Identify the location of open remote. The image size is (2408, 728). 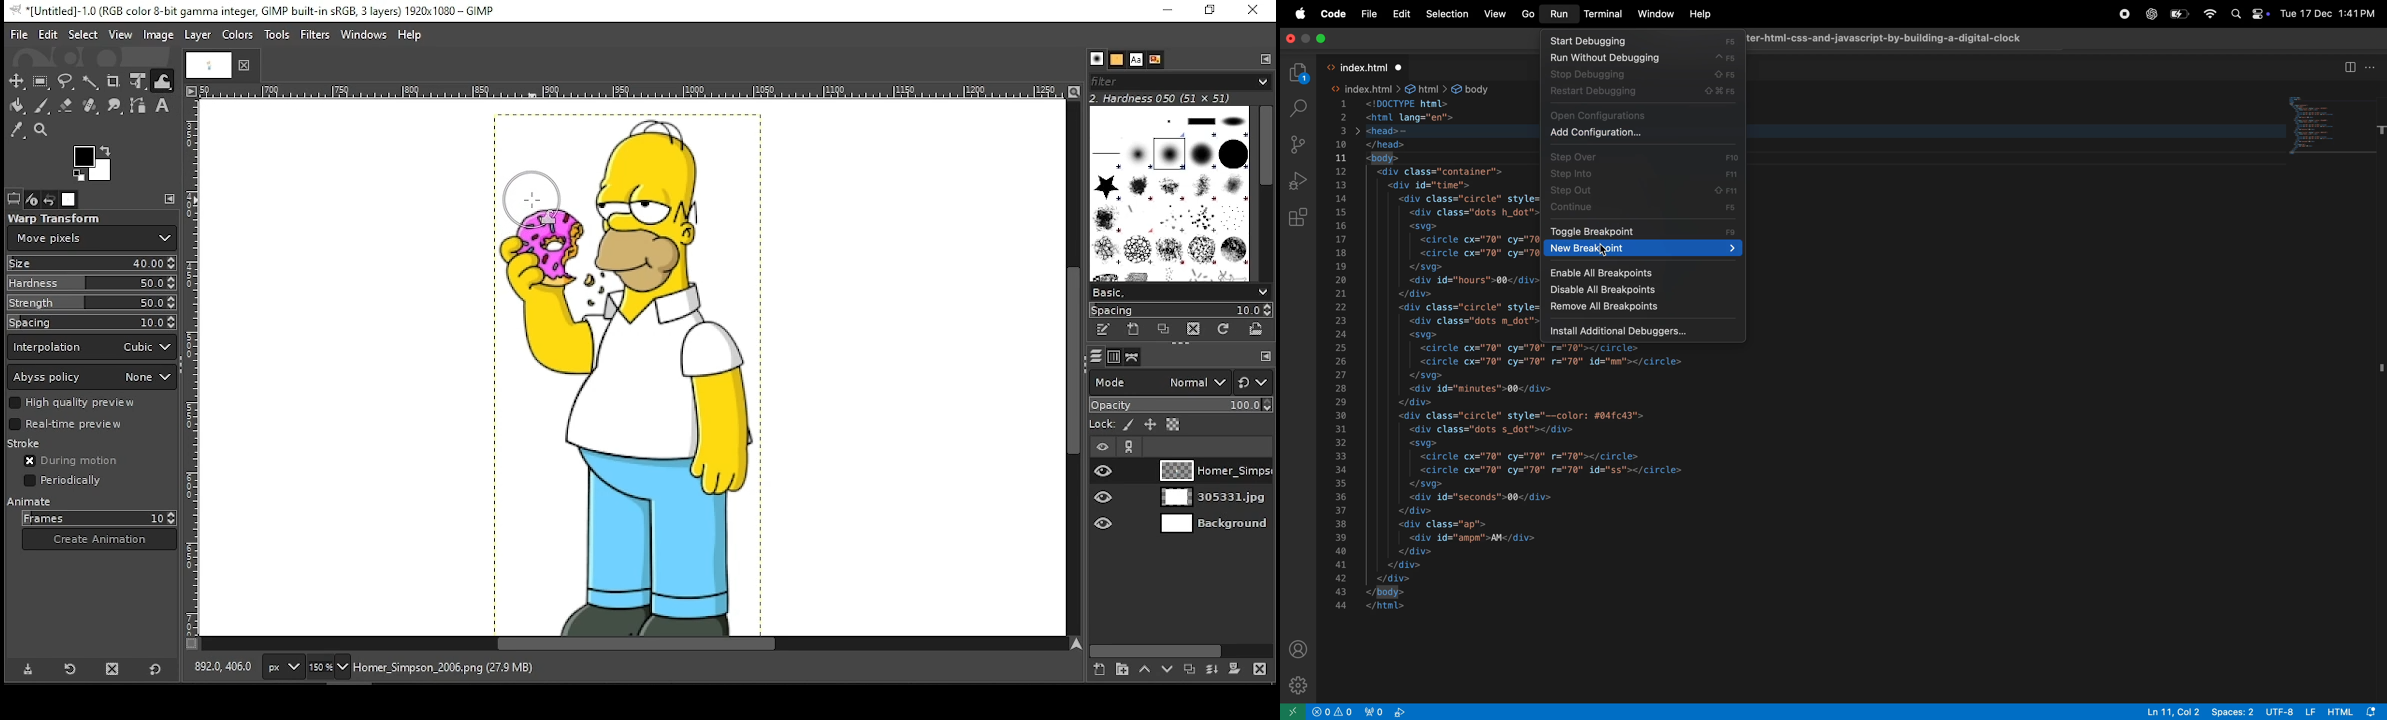
(1293, 711).